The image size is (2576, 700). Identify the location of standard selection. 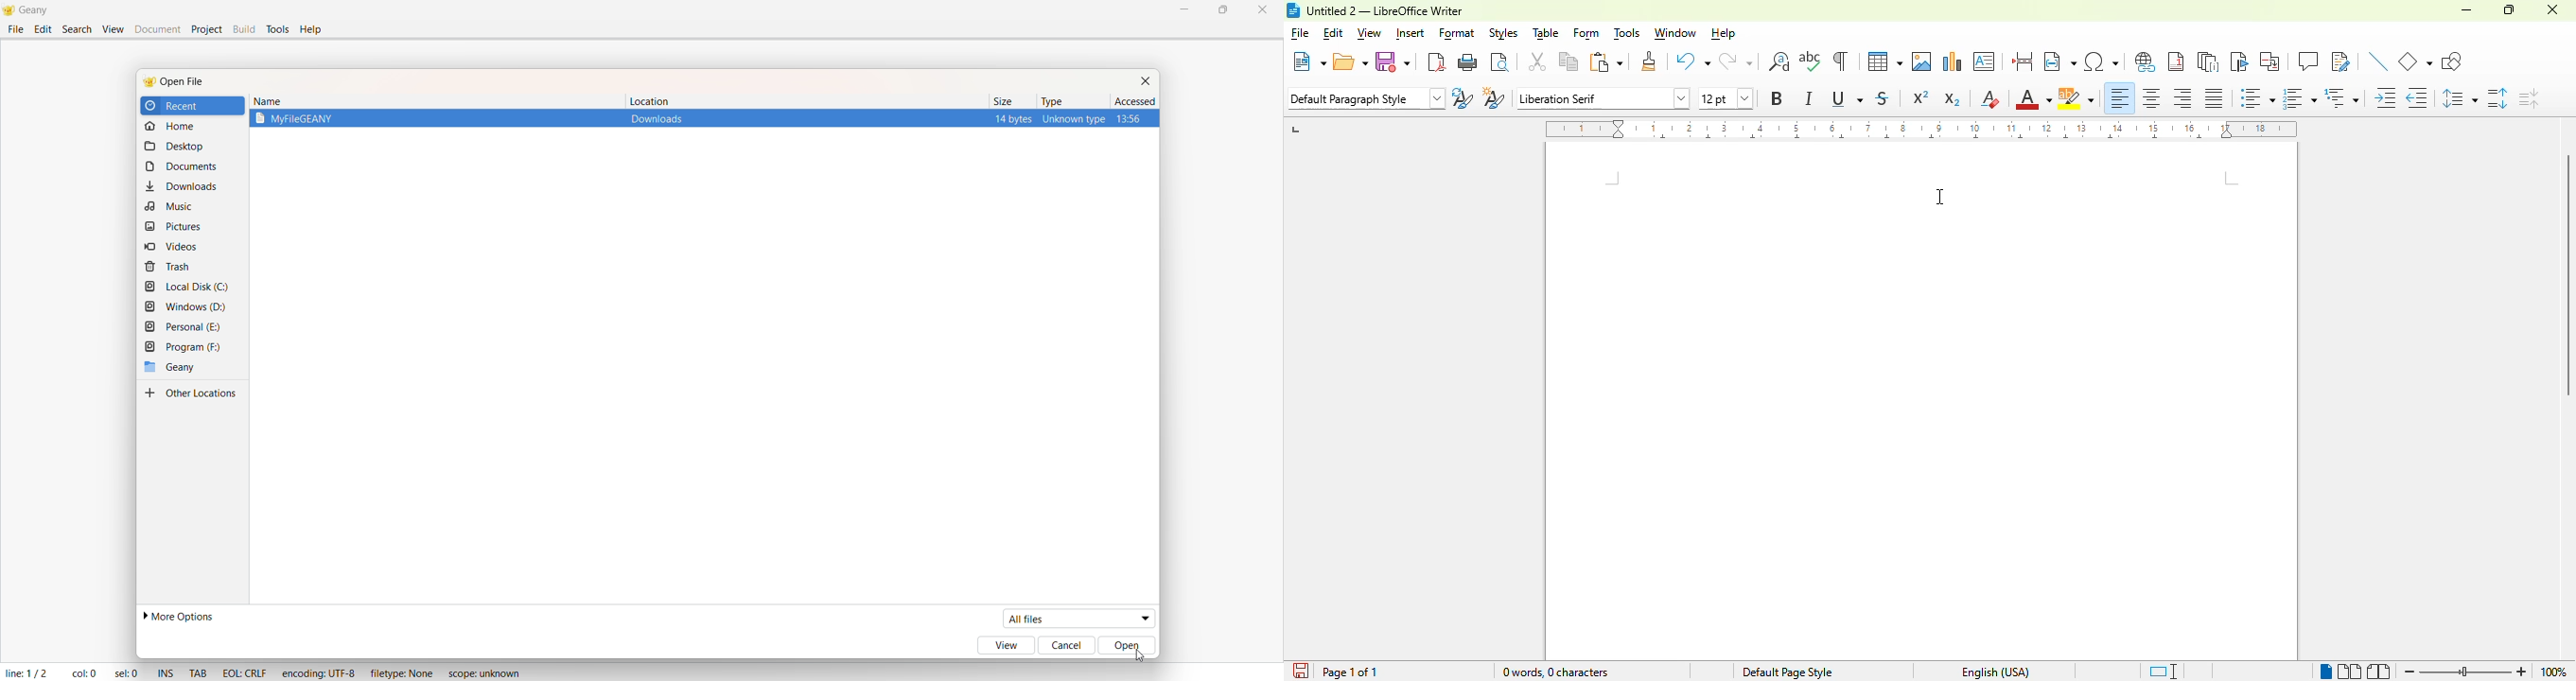
(2164, 672).